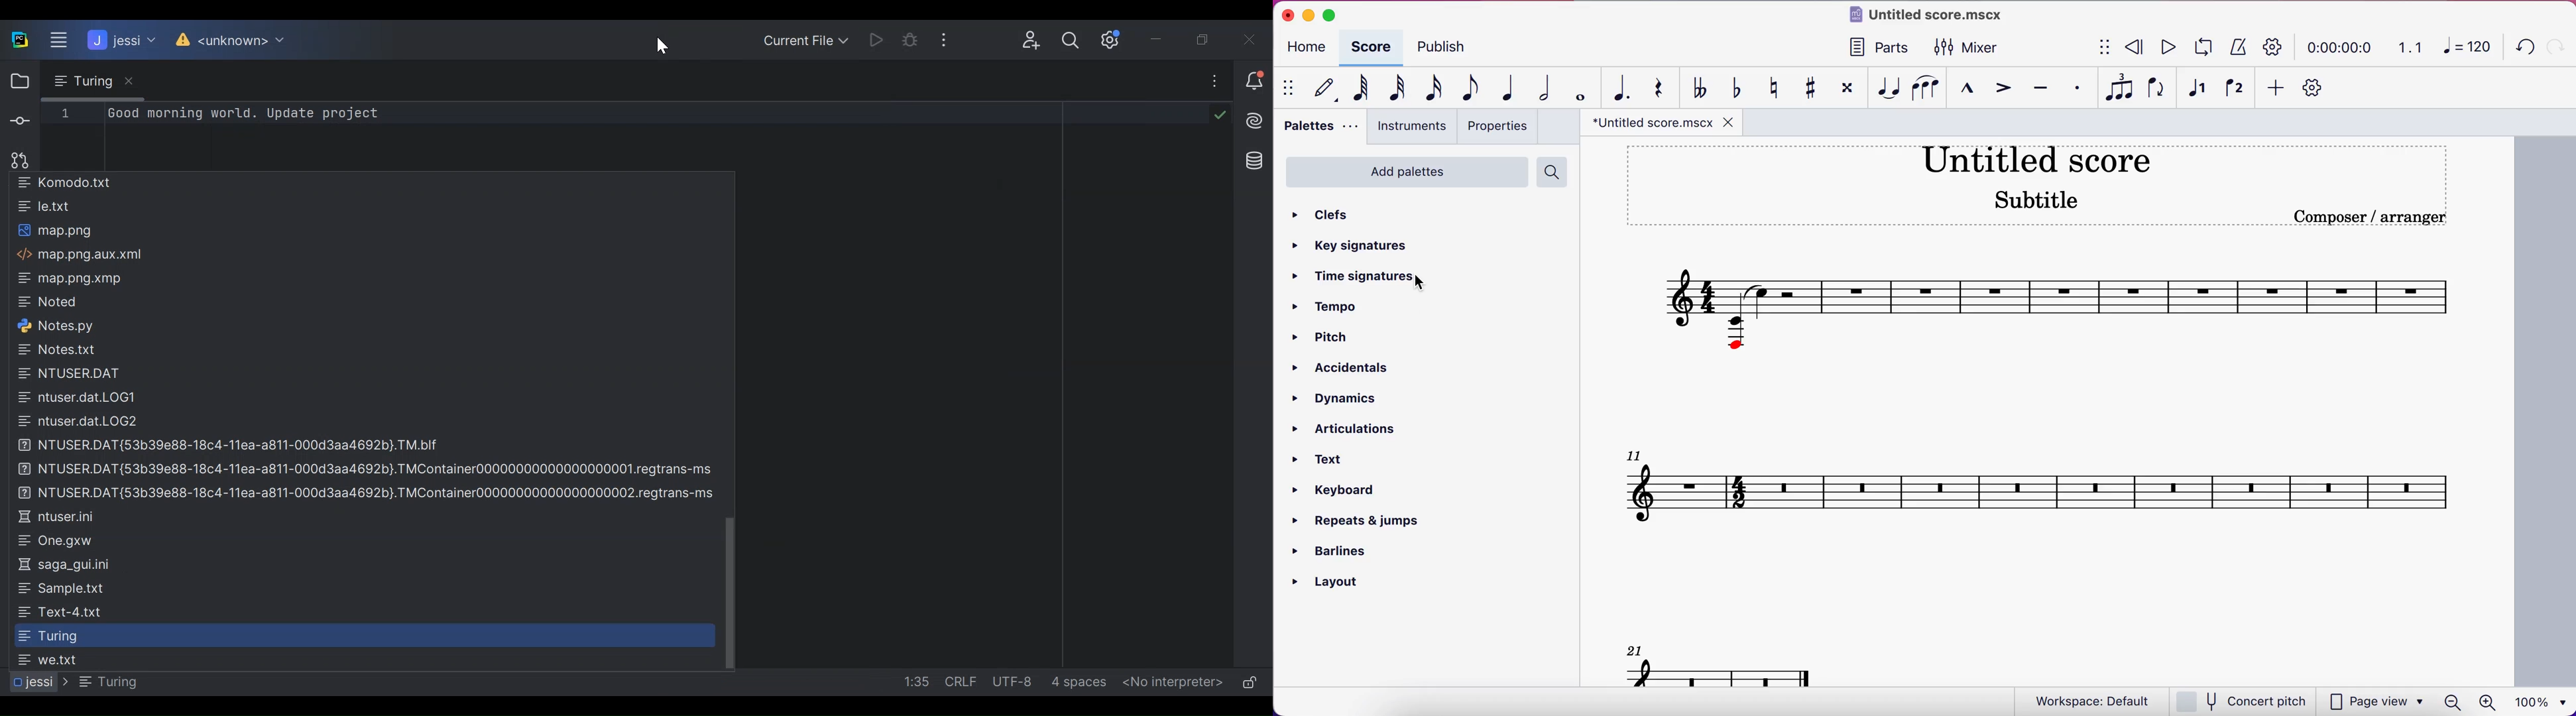 Image resolution: width=2576 pixels, height=728 pixels. Describe the element at coordinates (1359, 88) in the screenshot. I see `64th note` at that location.